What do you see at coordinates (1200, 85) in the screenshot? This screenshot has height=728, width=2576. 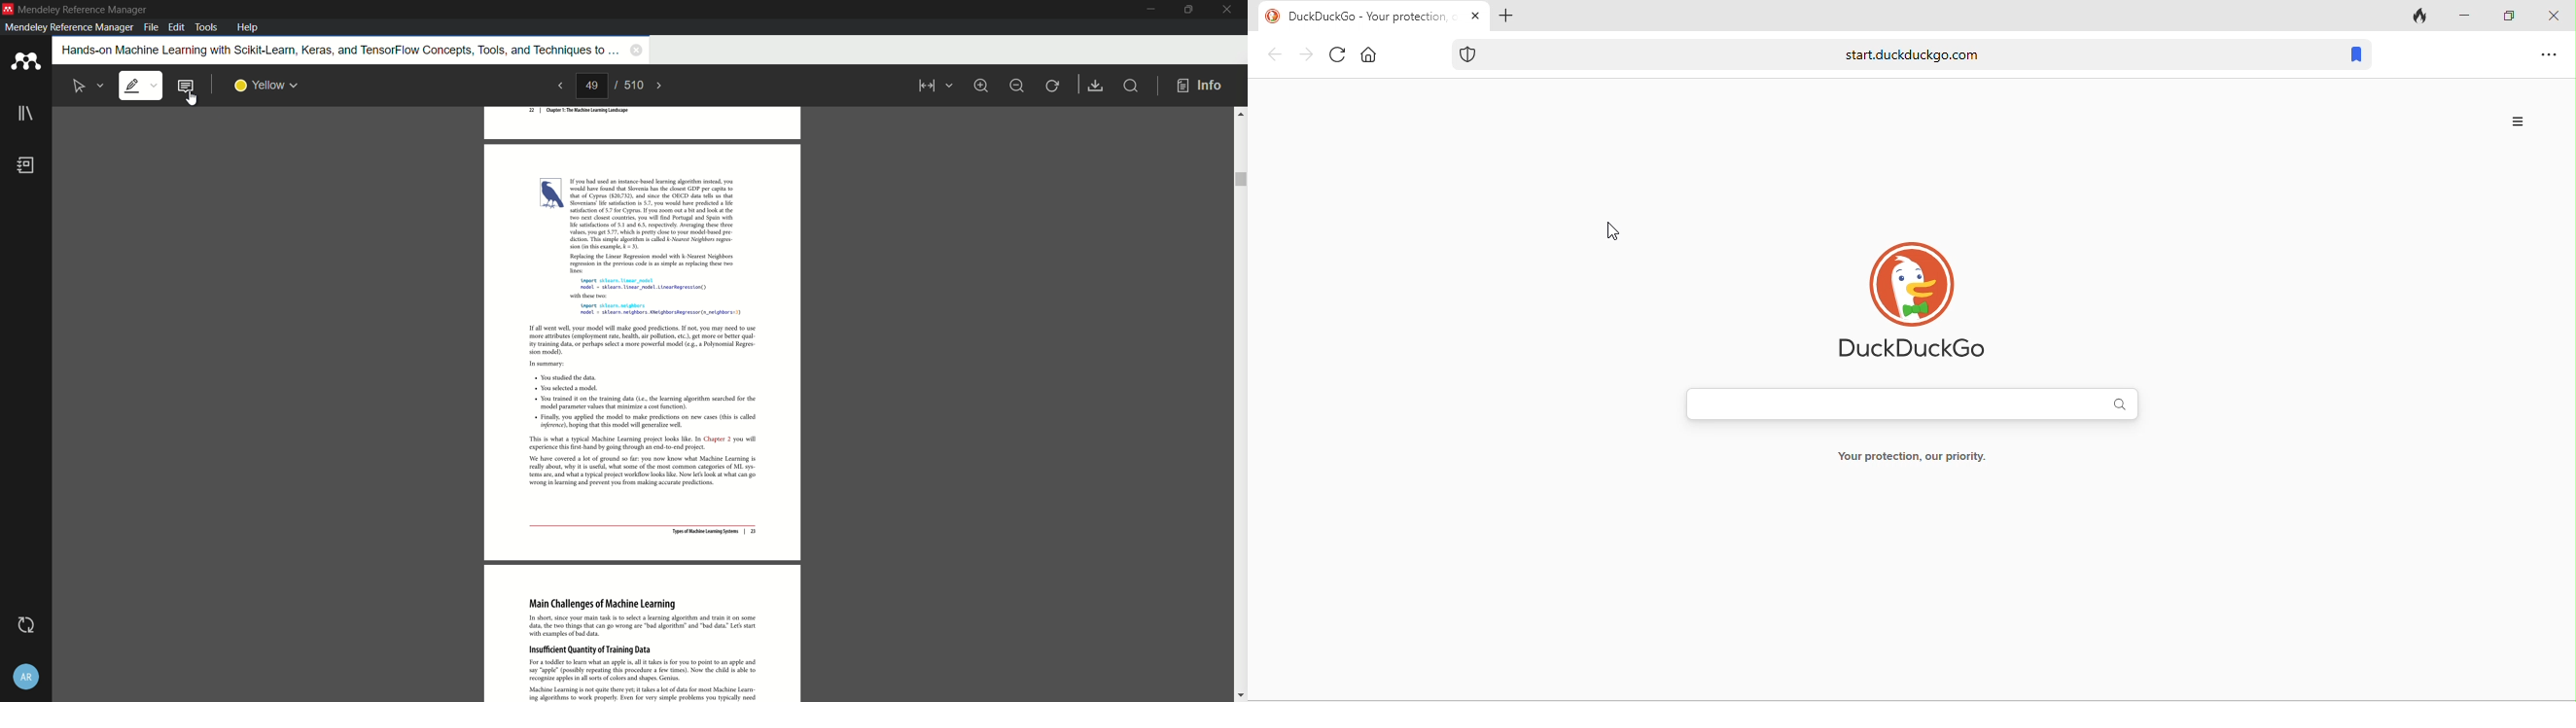 I see `info` at bounding box center [1200, 85].